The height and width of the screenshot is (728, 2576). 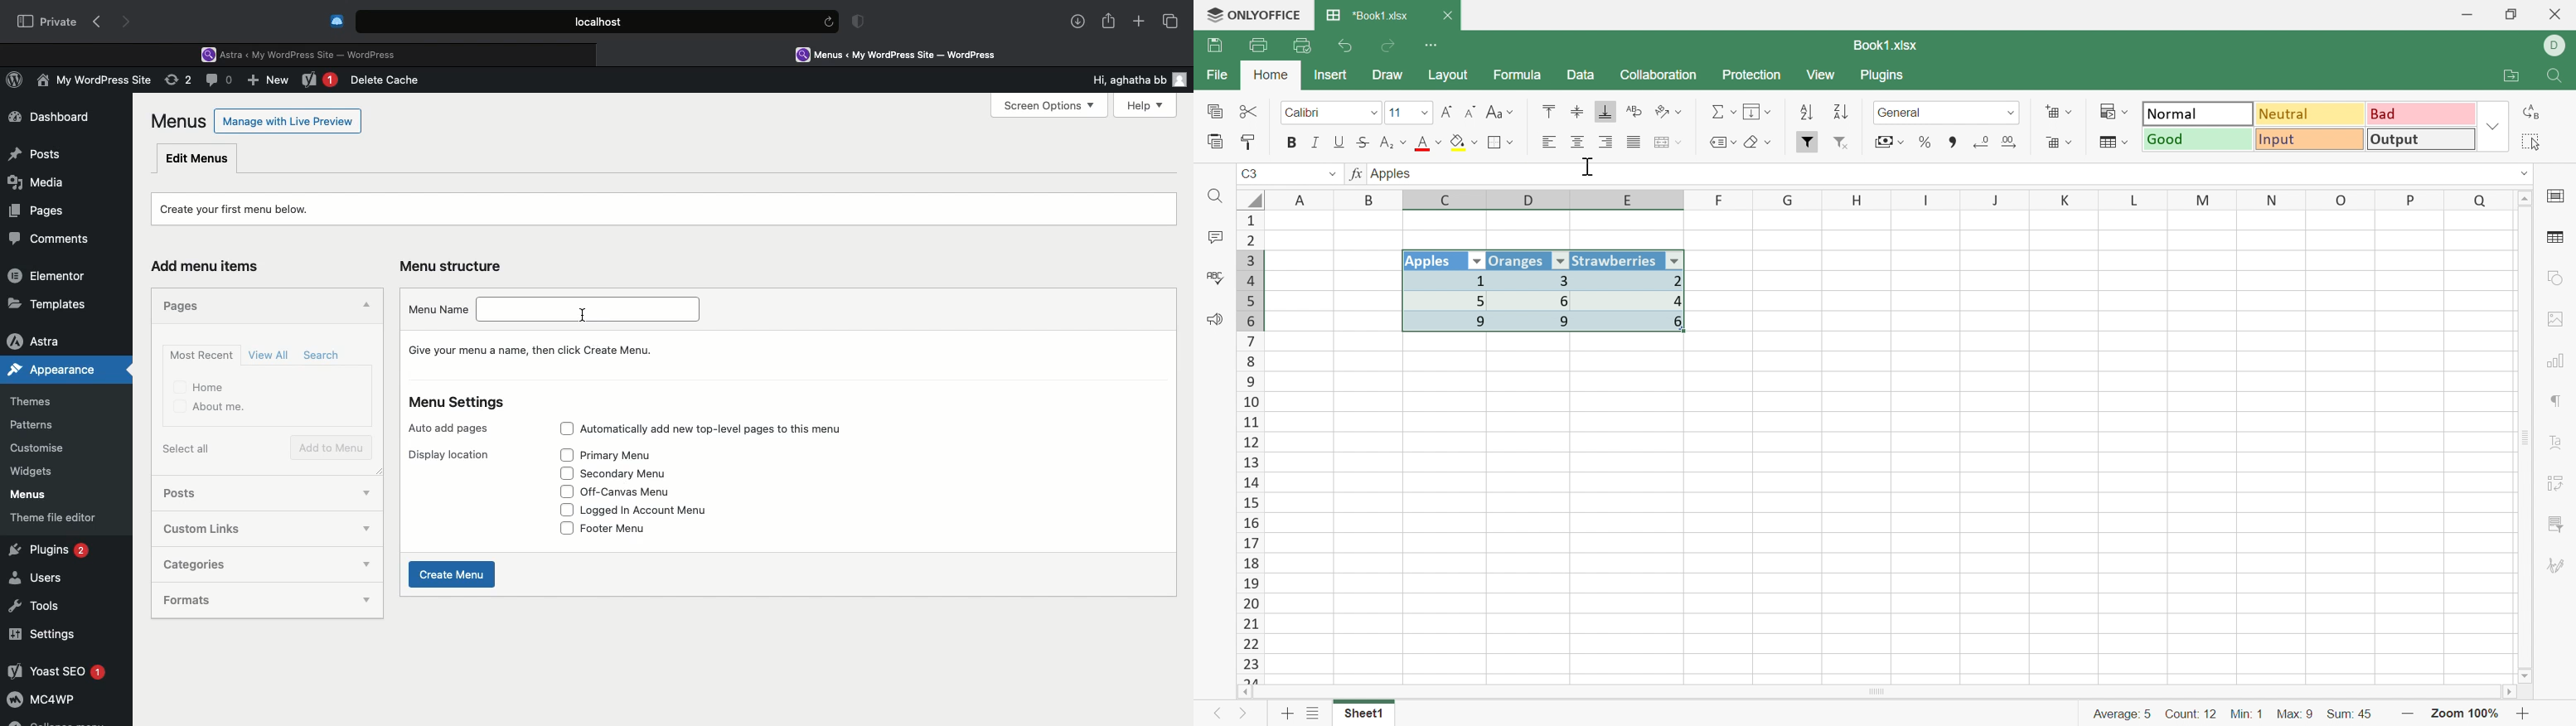 What do you see at coordinates (366, 490) in the screenshot?
I see `Show` at bounding box center [366, 490].